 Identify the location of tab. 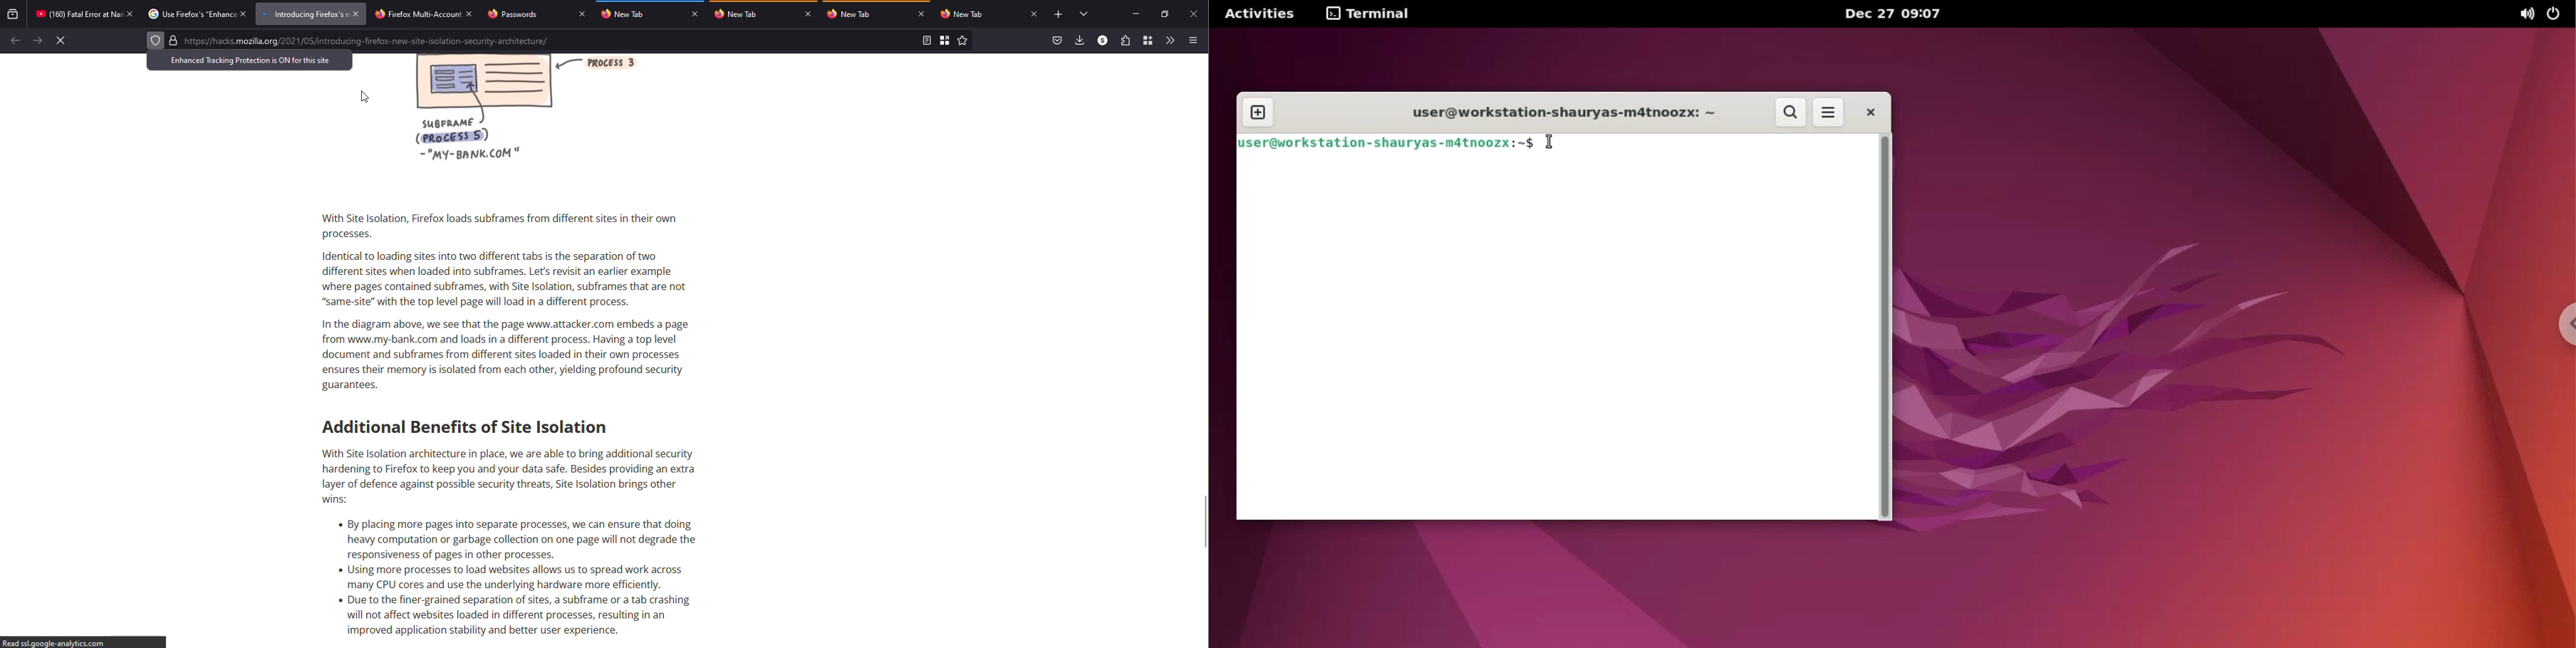
(853, 13).